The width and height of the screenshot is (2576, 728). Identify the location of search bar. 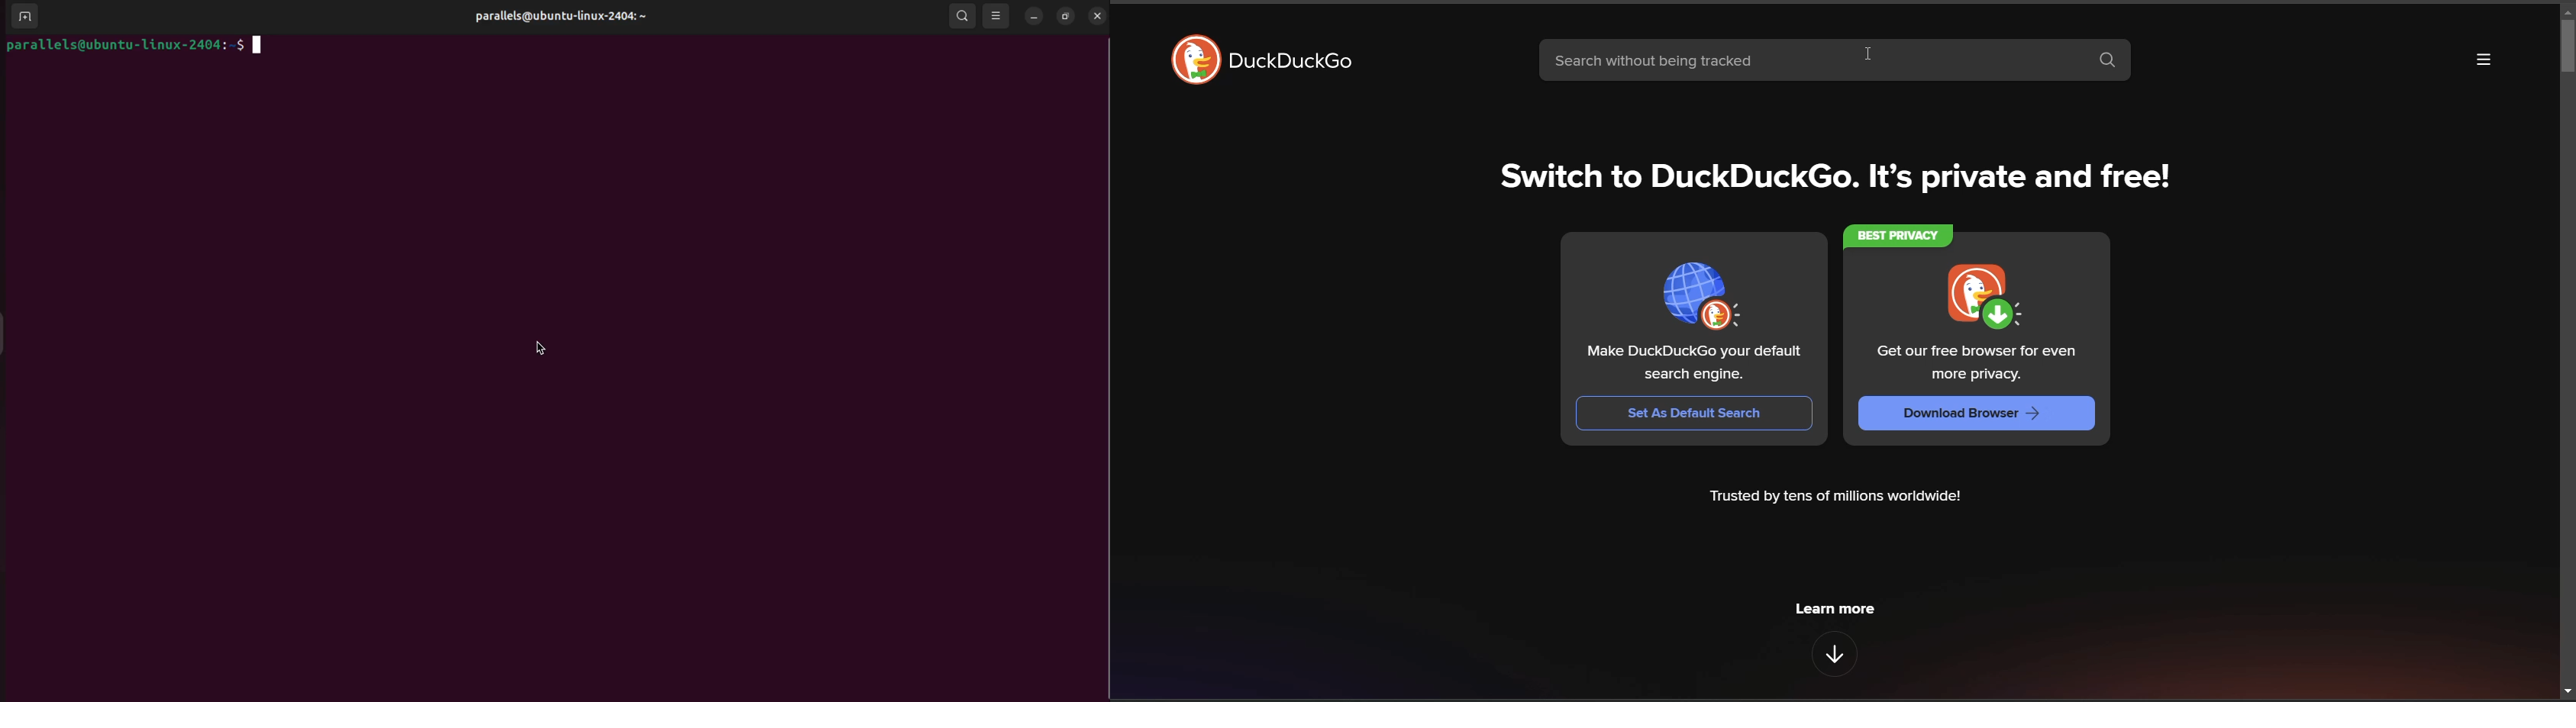
(1798, 63).